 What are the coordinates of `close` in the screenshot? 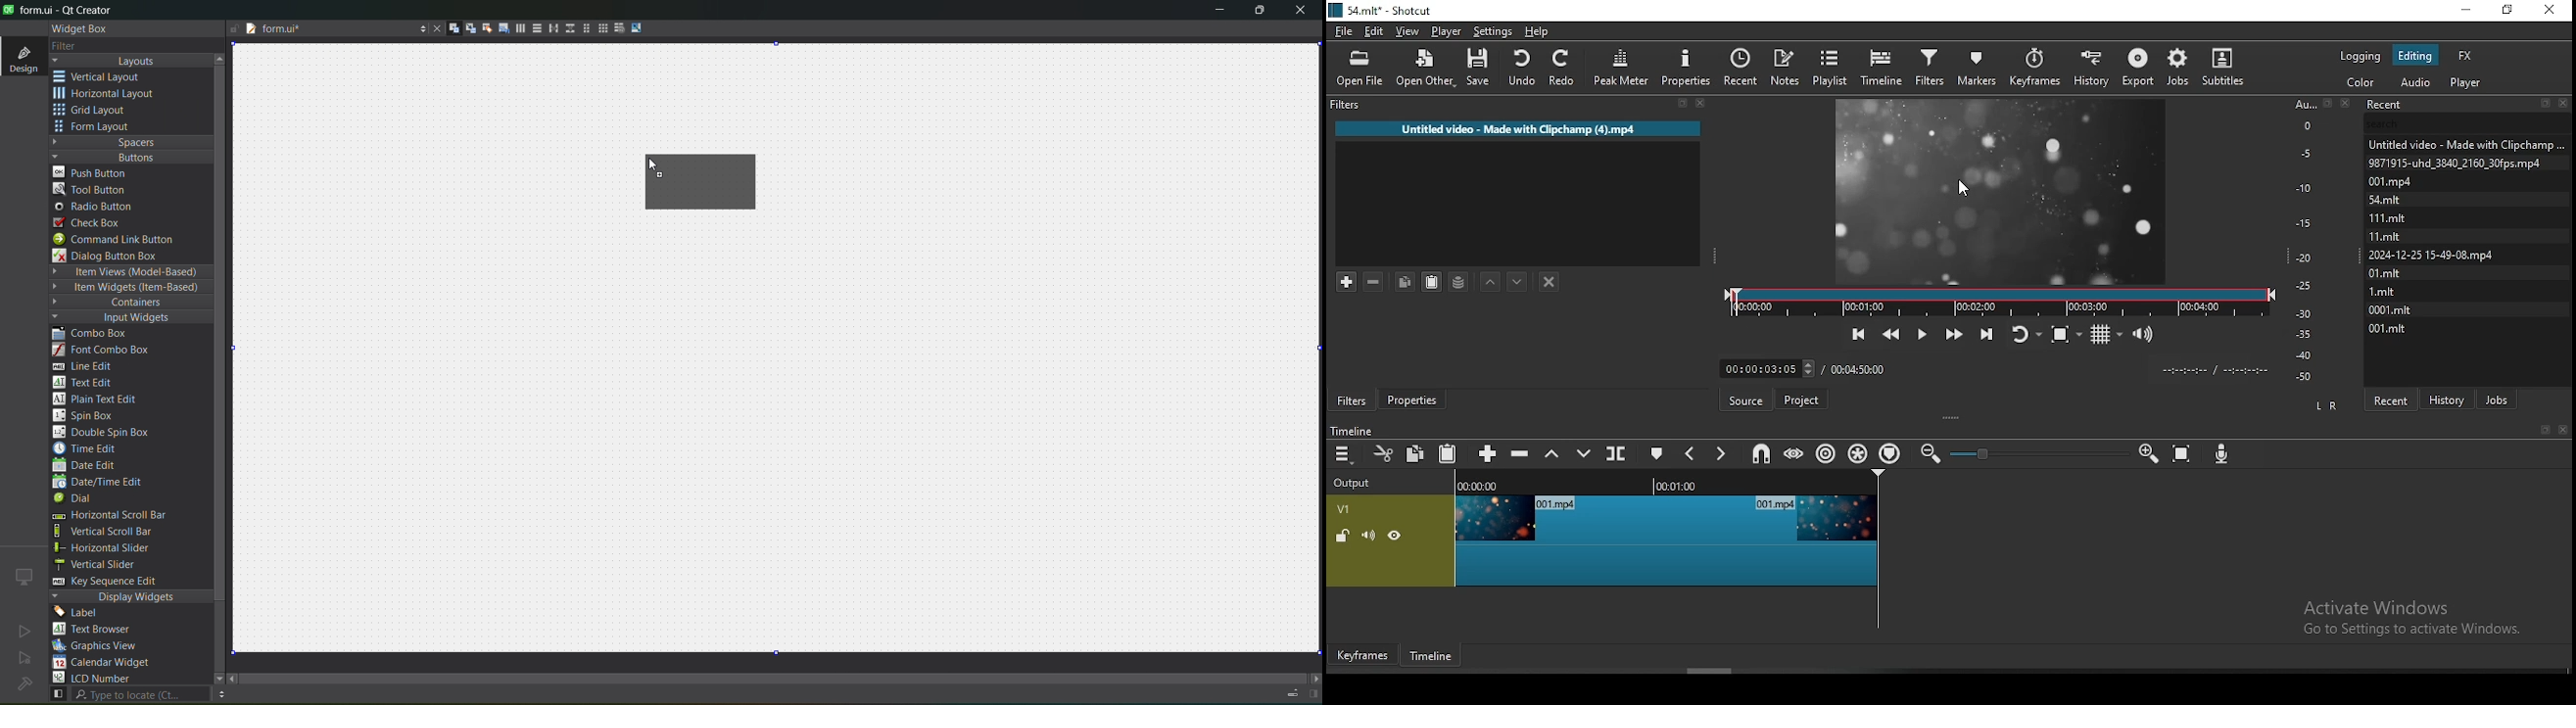 It's located at (1300, 12).